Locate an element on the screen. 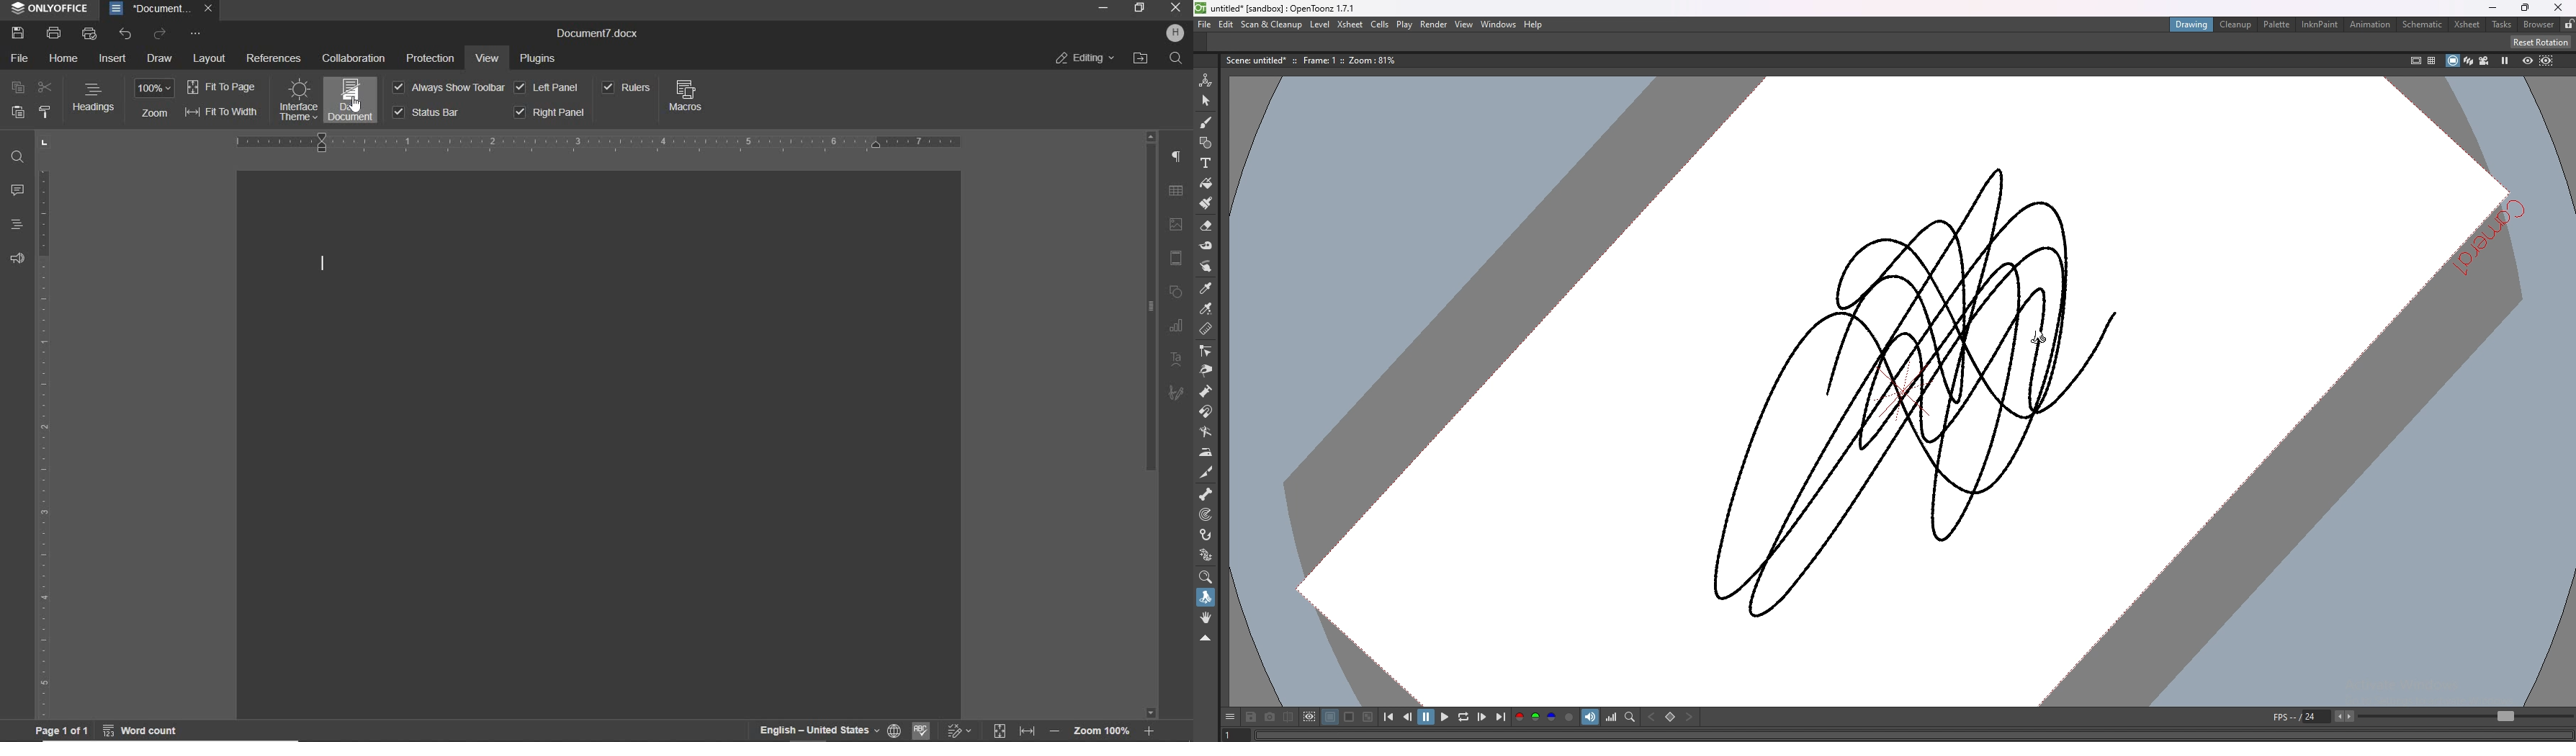 This screenshot has height=756, width=2576. file is located at coordinates (1204, 24).